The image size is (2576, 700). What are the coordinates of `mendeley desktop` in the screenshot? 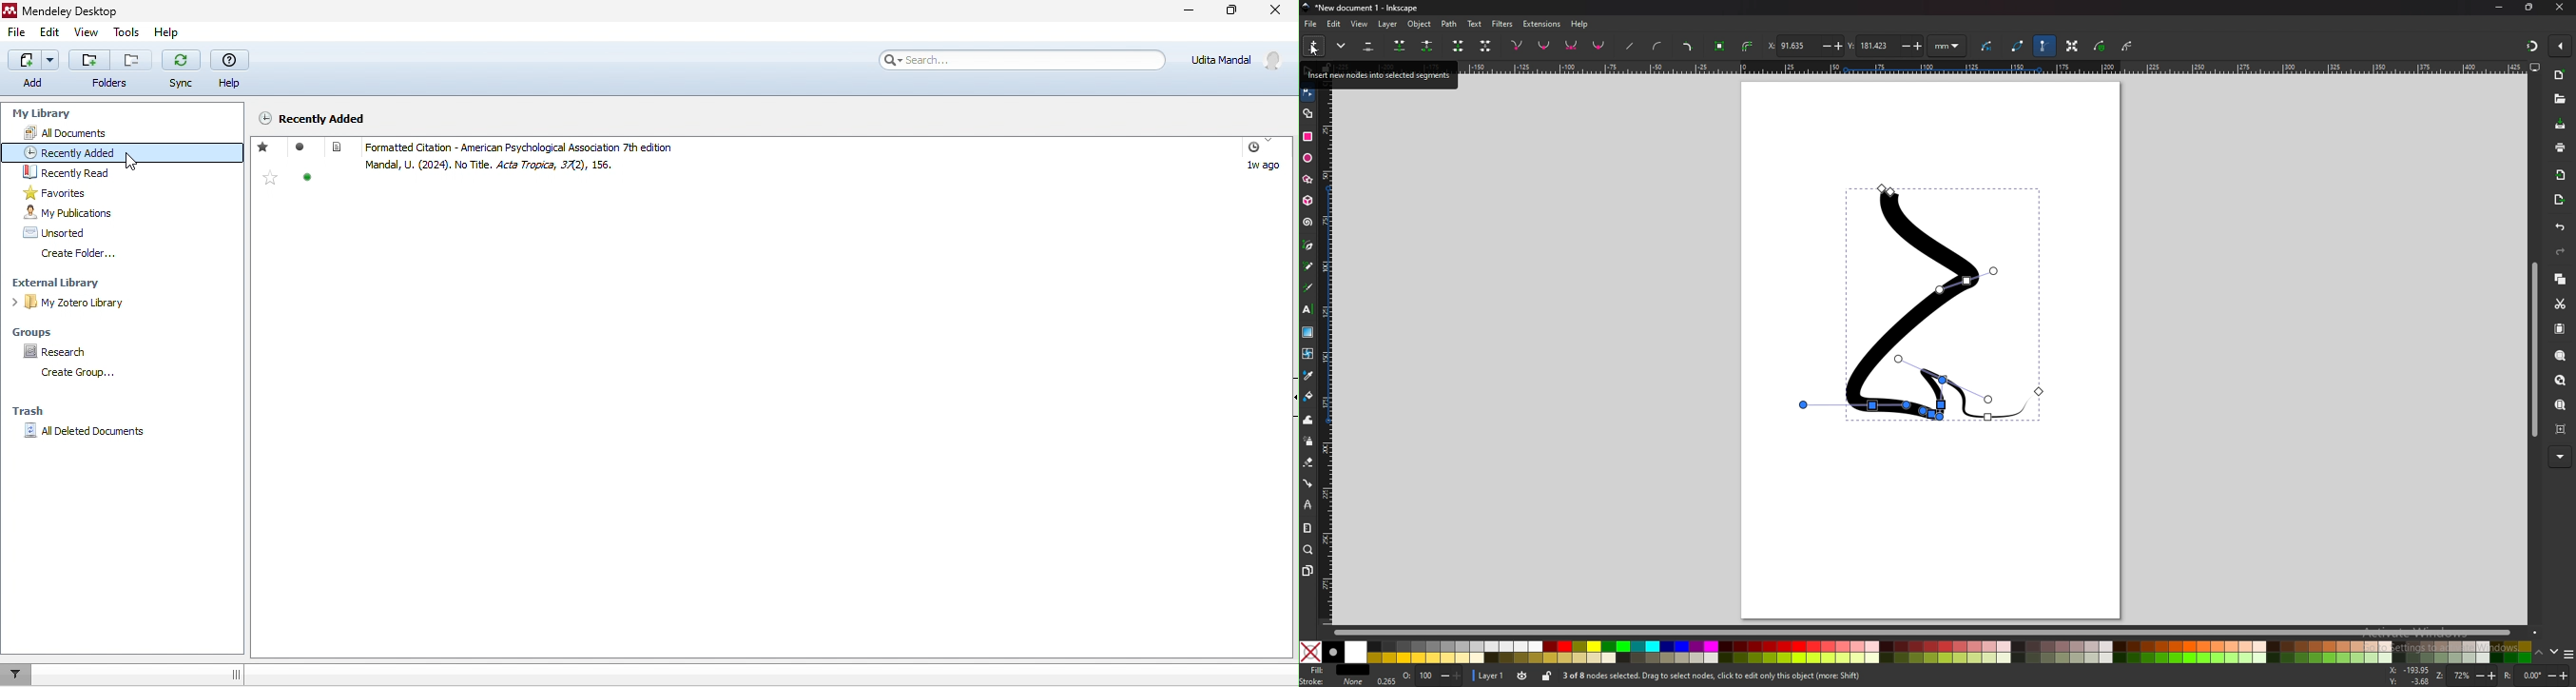 It's located at (74, 10).